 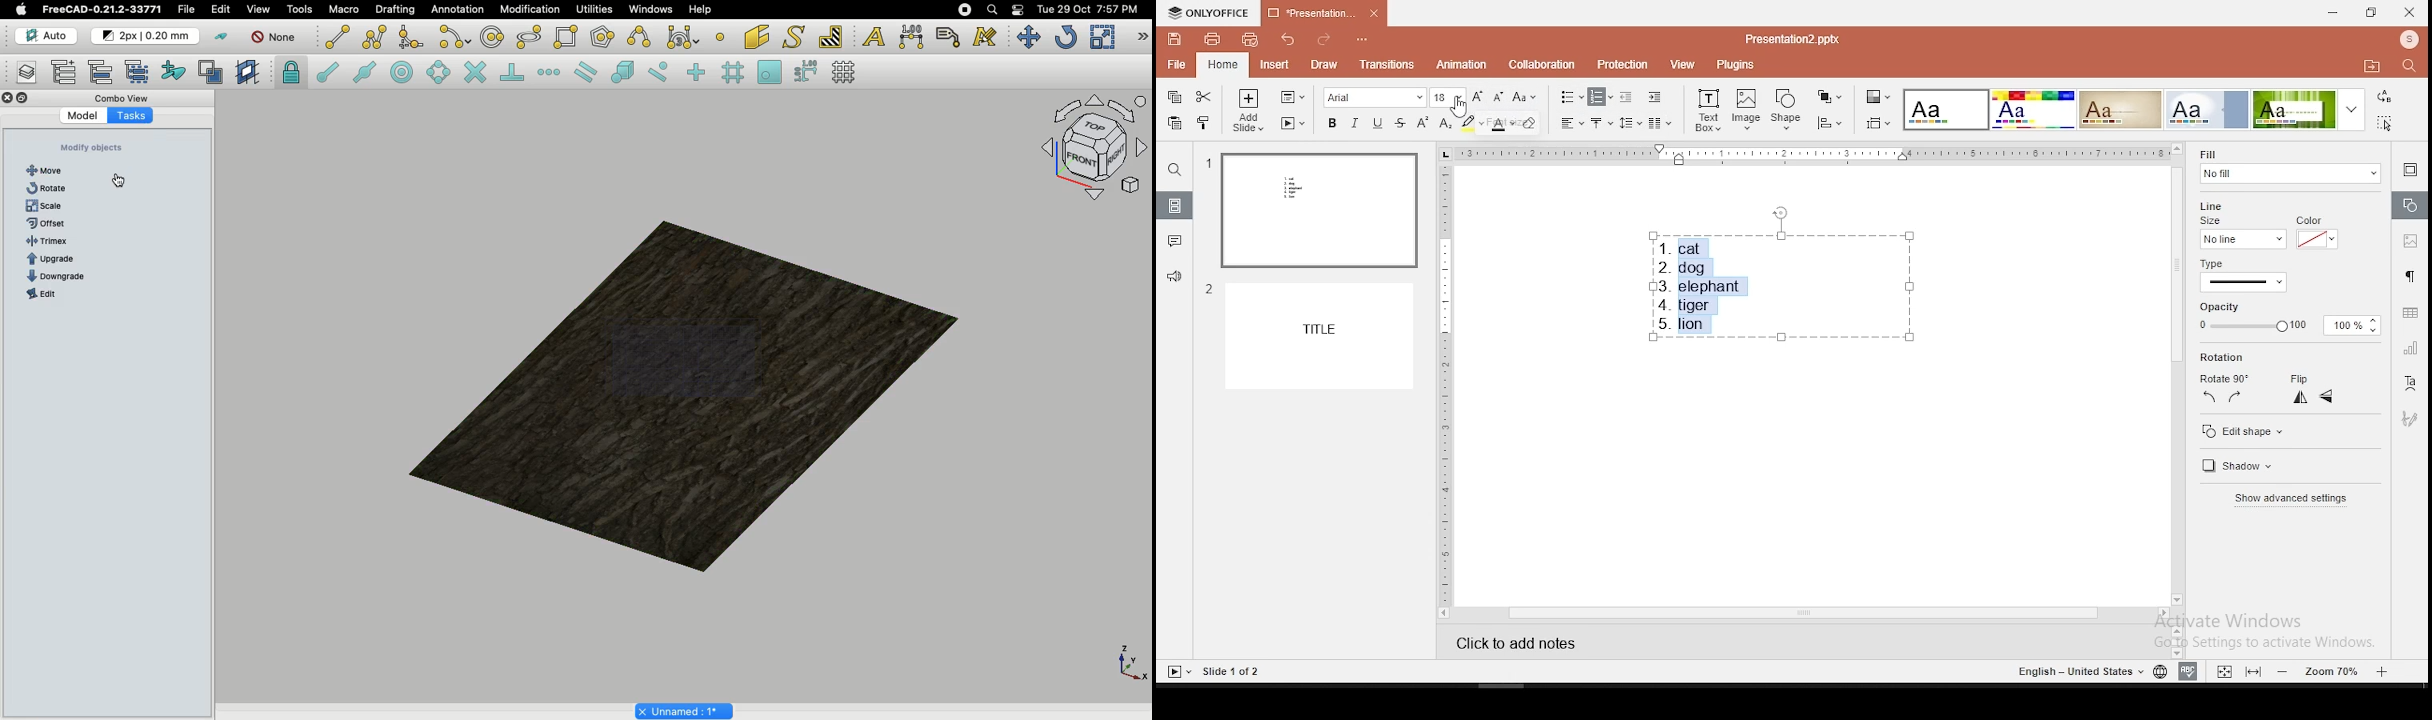 I want to click on Tasks, so click(x=130, y=114).